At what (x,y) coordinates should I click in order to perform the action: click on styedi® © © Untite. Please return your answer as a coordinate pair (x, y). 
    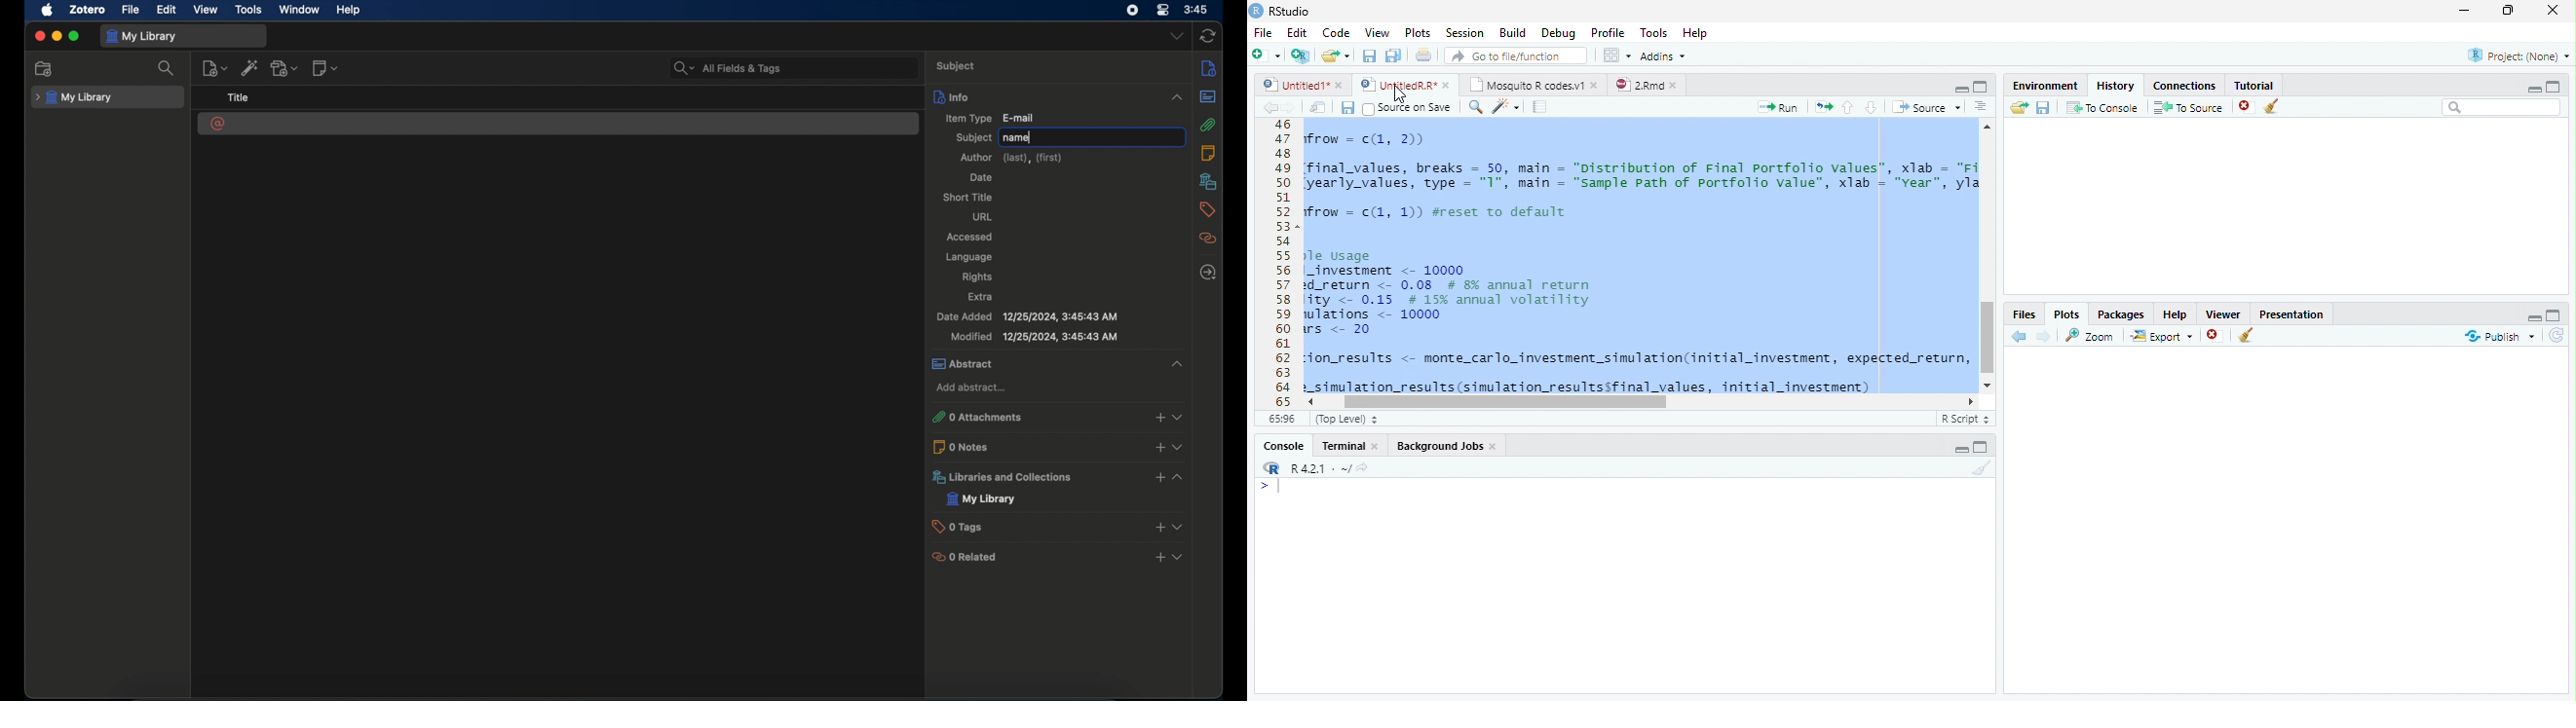
    Looking at the image, I should click on (1405, 85).